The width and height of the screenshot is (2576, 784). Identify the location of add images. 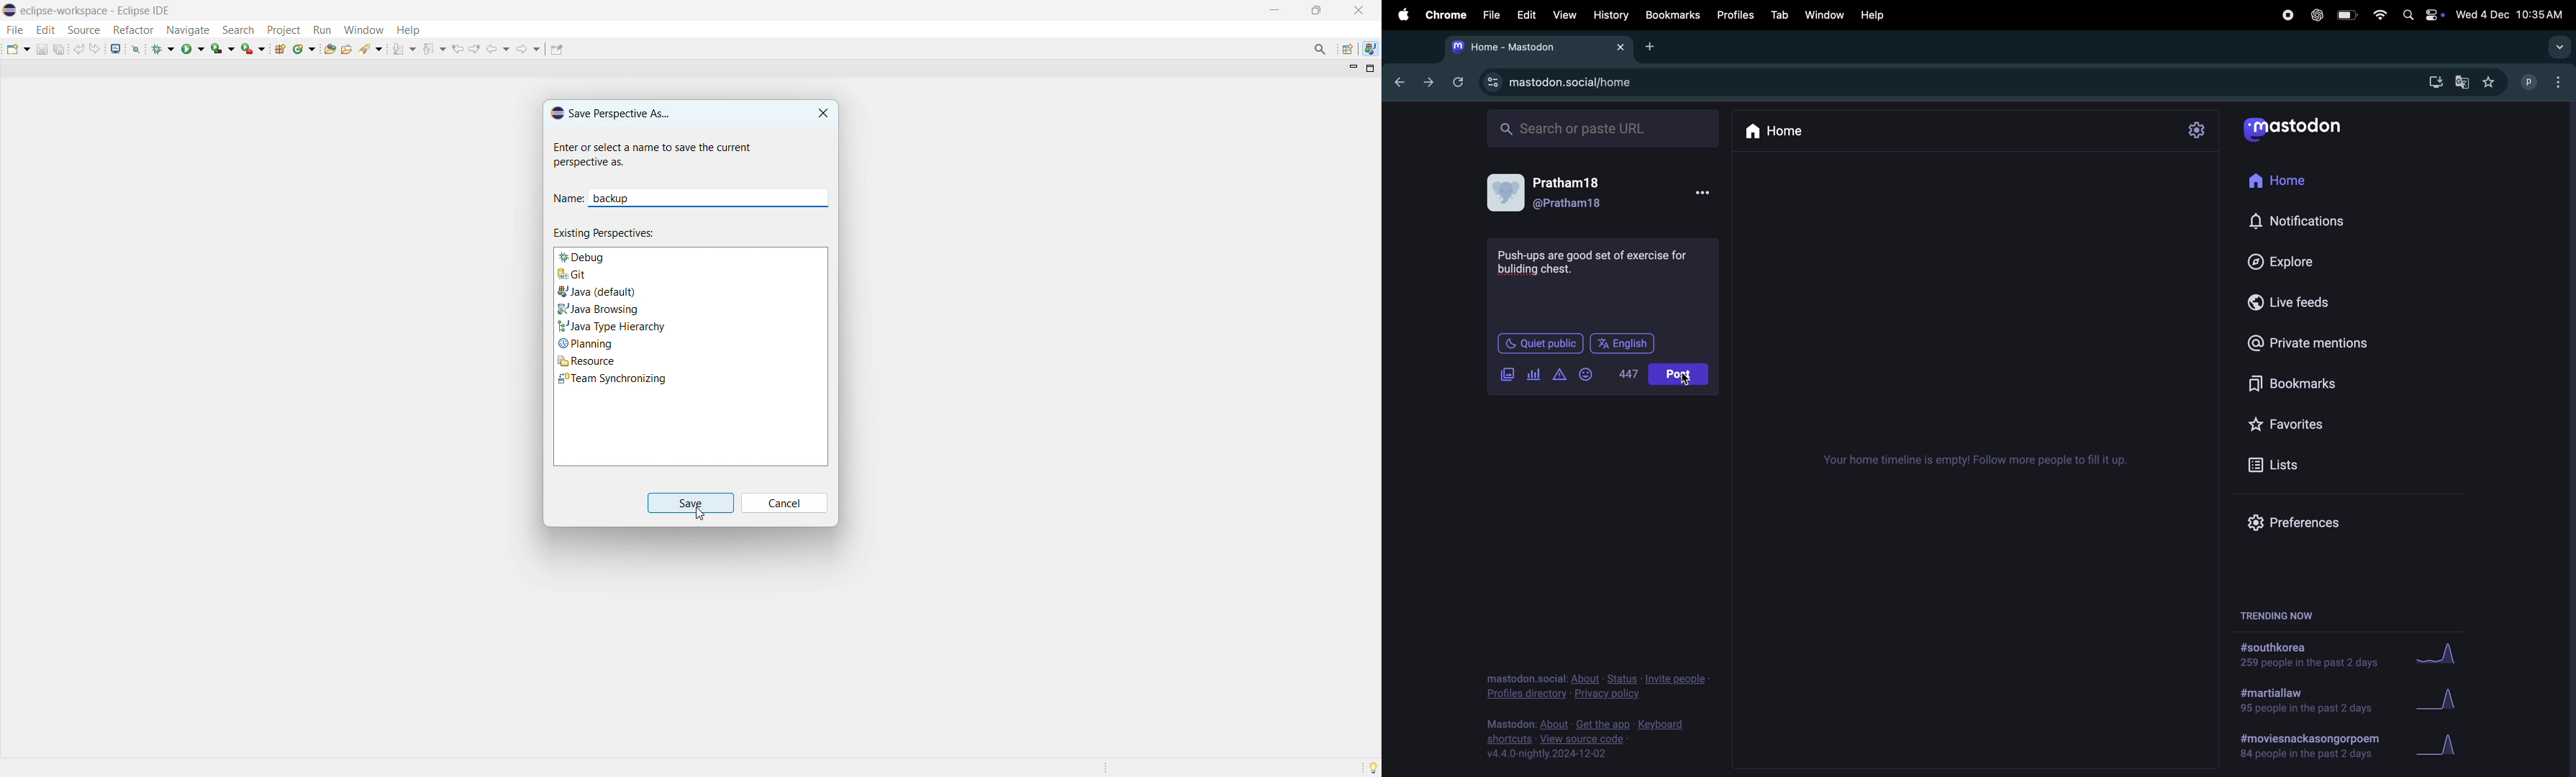
(1510, 375).